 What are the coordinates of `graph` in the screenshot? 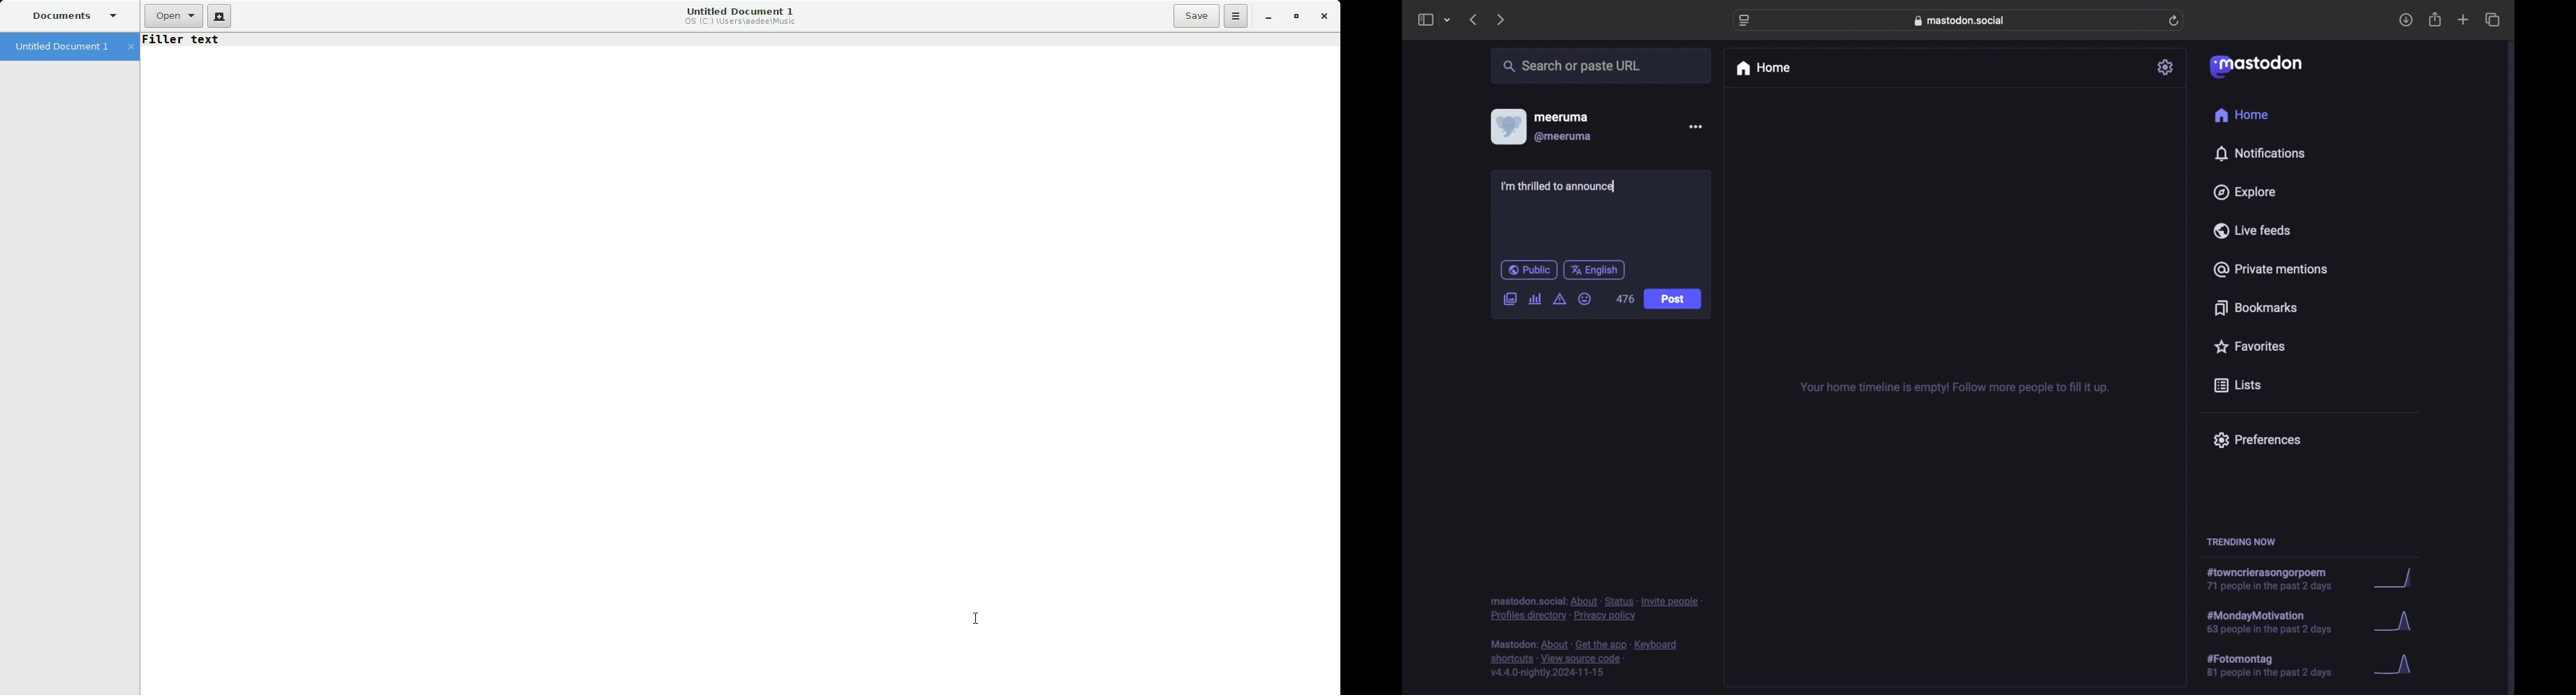 It's located at (2397, 665).